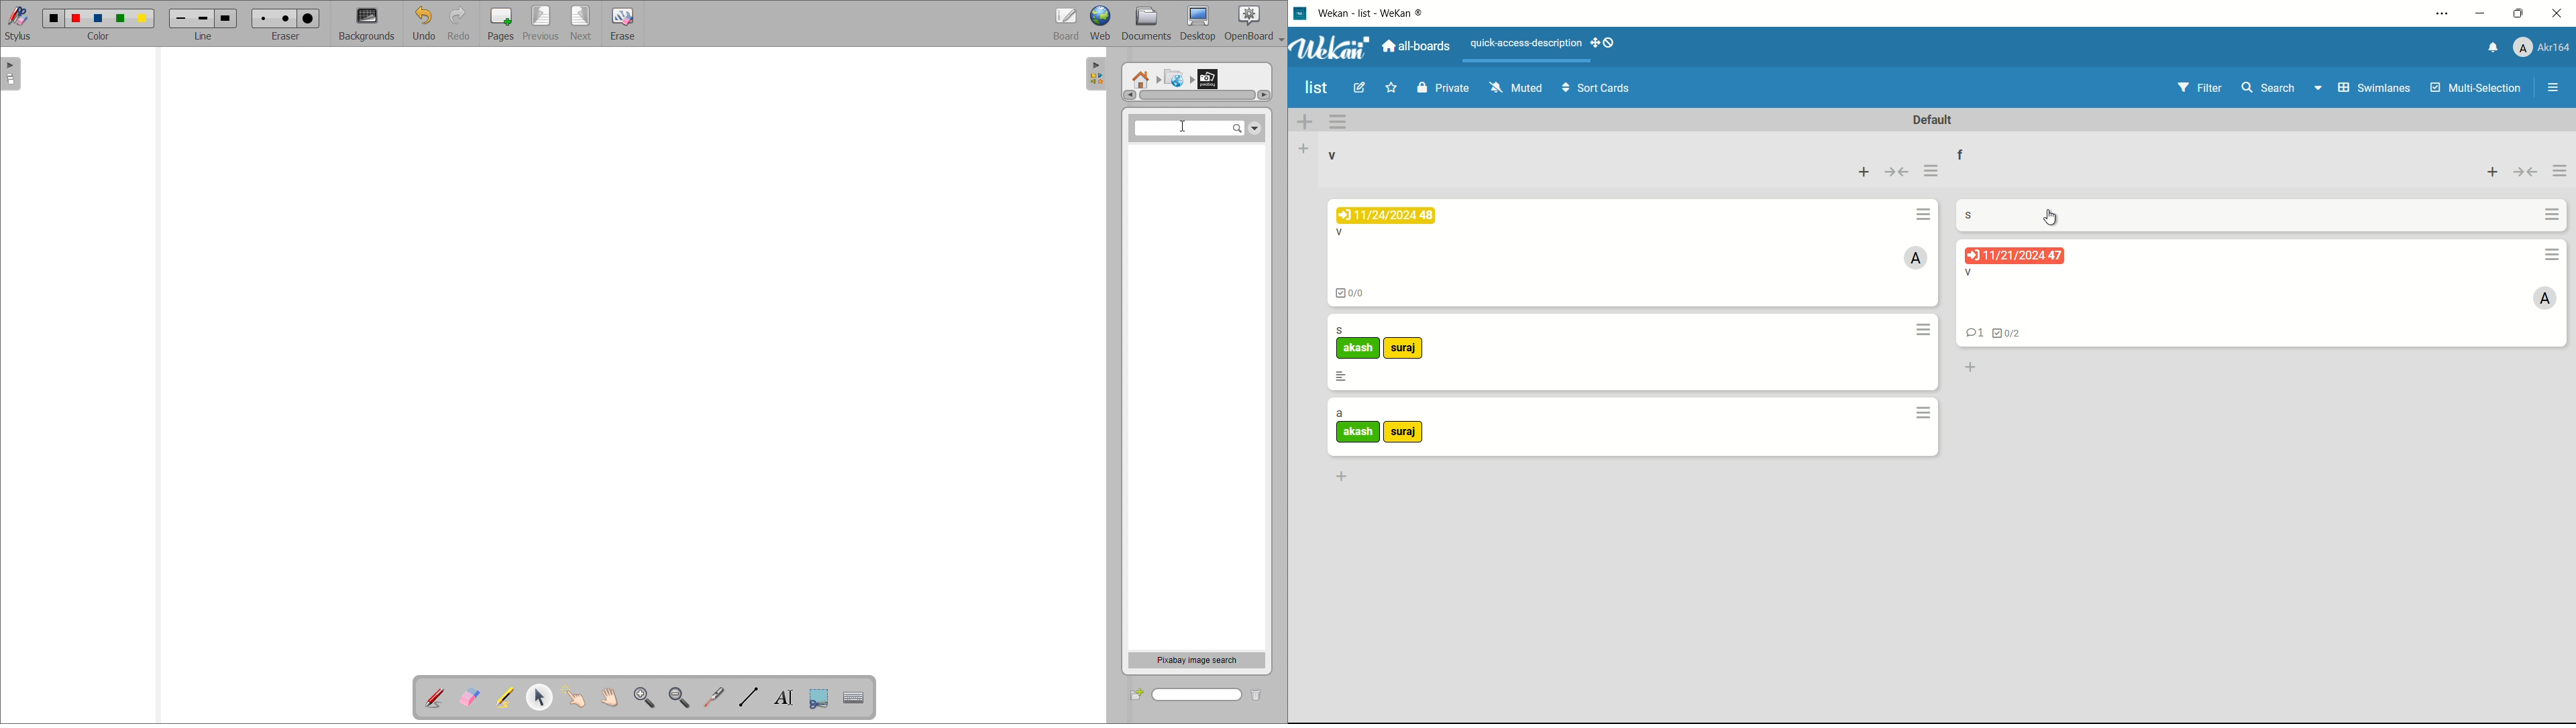 The height and width of the screenshot is (728, 2576). Describe the element at coordinates (2202, 88) in the screenshot. I see `filter` at that location.